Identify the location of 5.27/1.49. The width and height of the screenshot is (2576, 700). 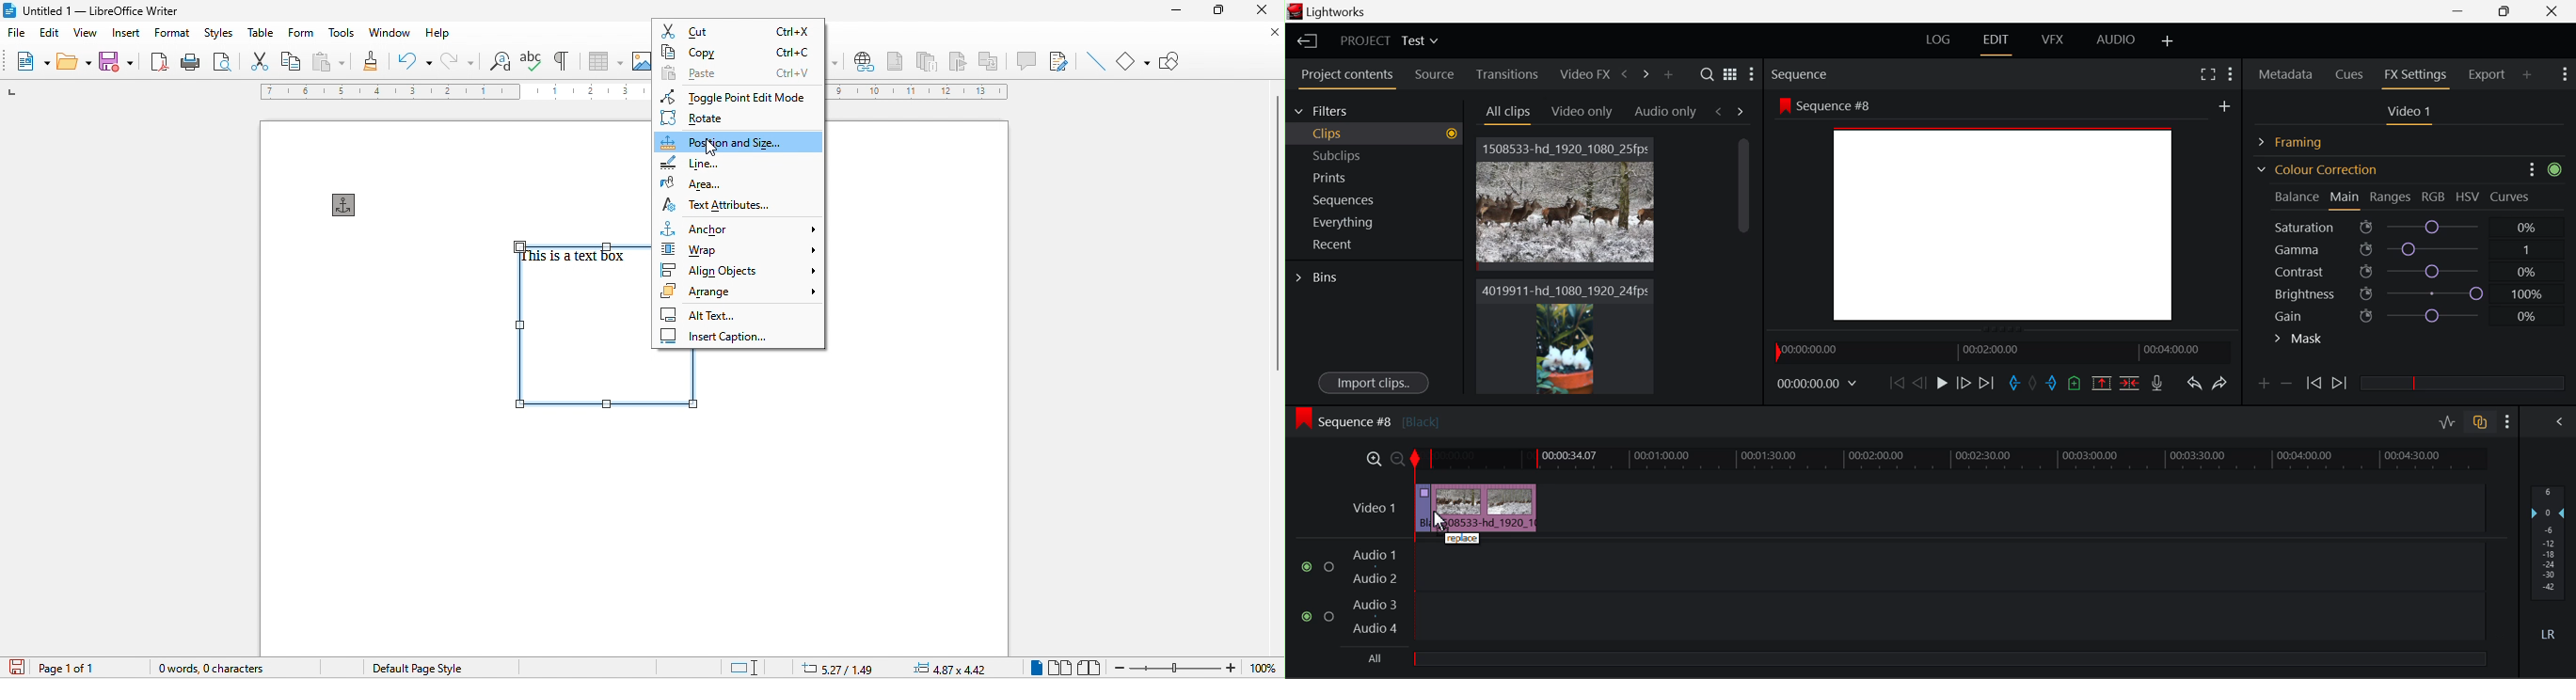
(835, 668).